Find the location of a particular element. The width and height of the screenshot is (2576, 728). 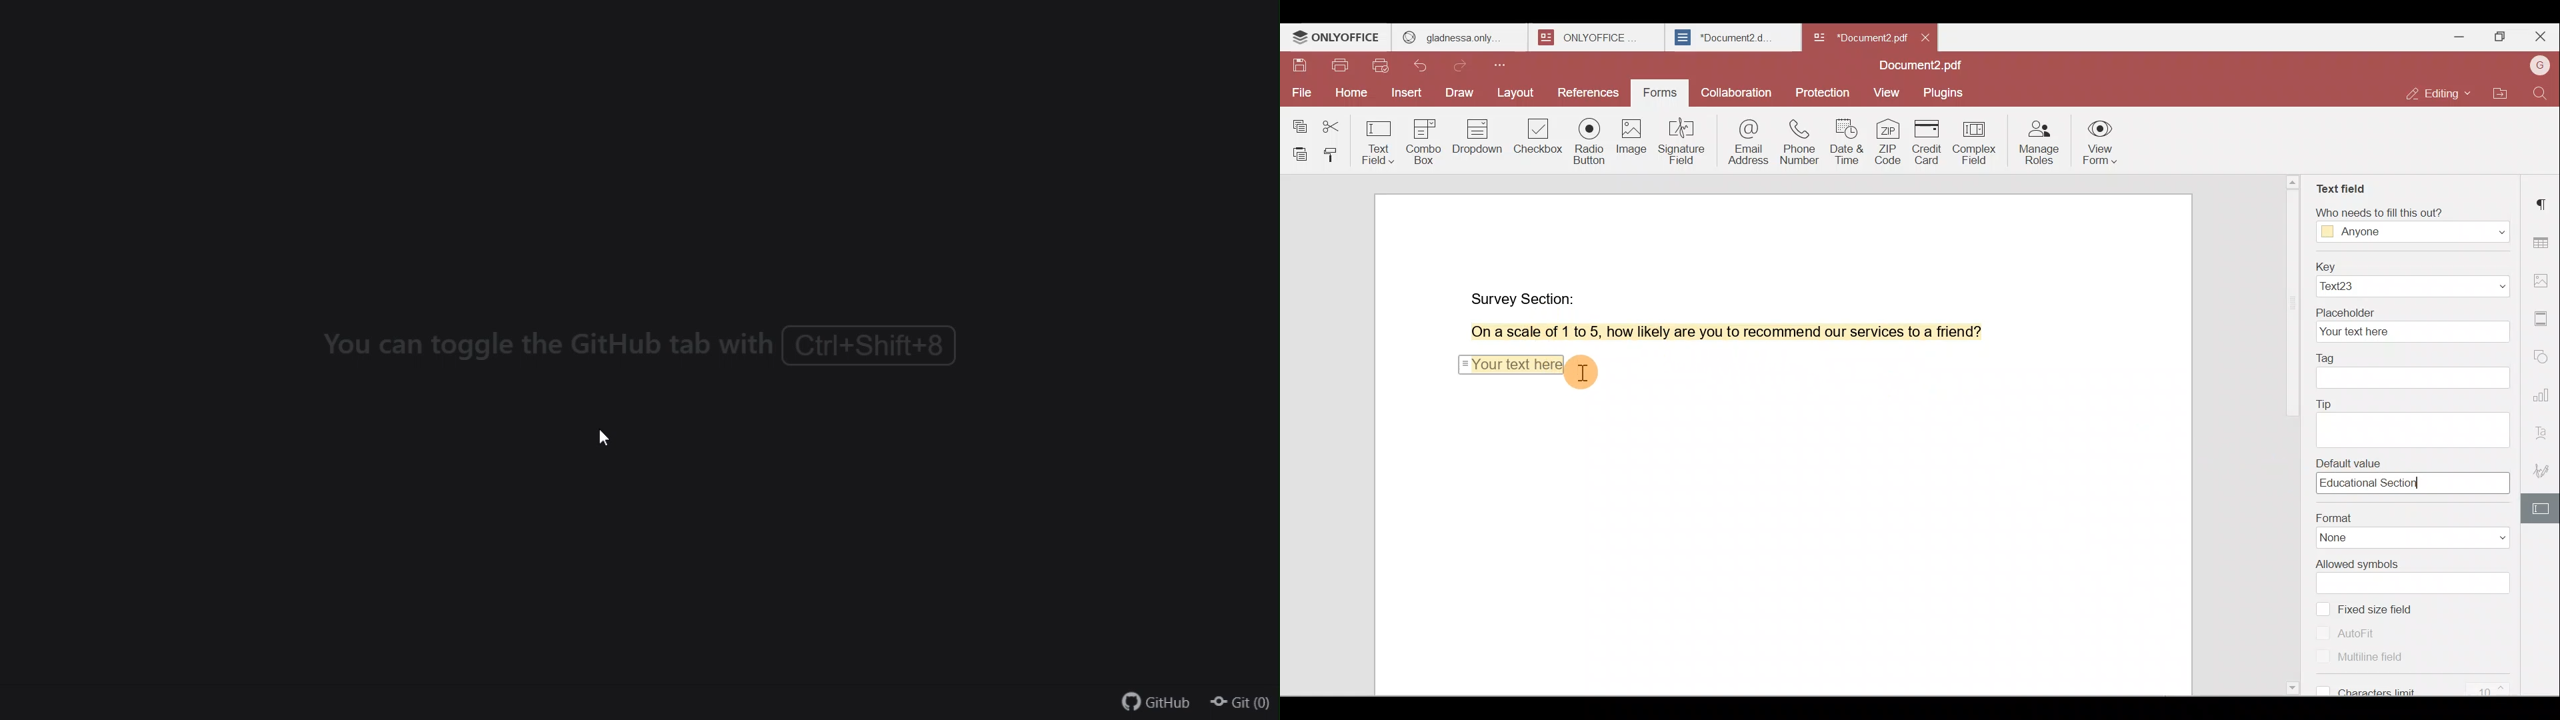

ZIP code is located at coordinates (1889, 141).